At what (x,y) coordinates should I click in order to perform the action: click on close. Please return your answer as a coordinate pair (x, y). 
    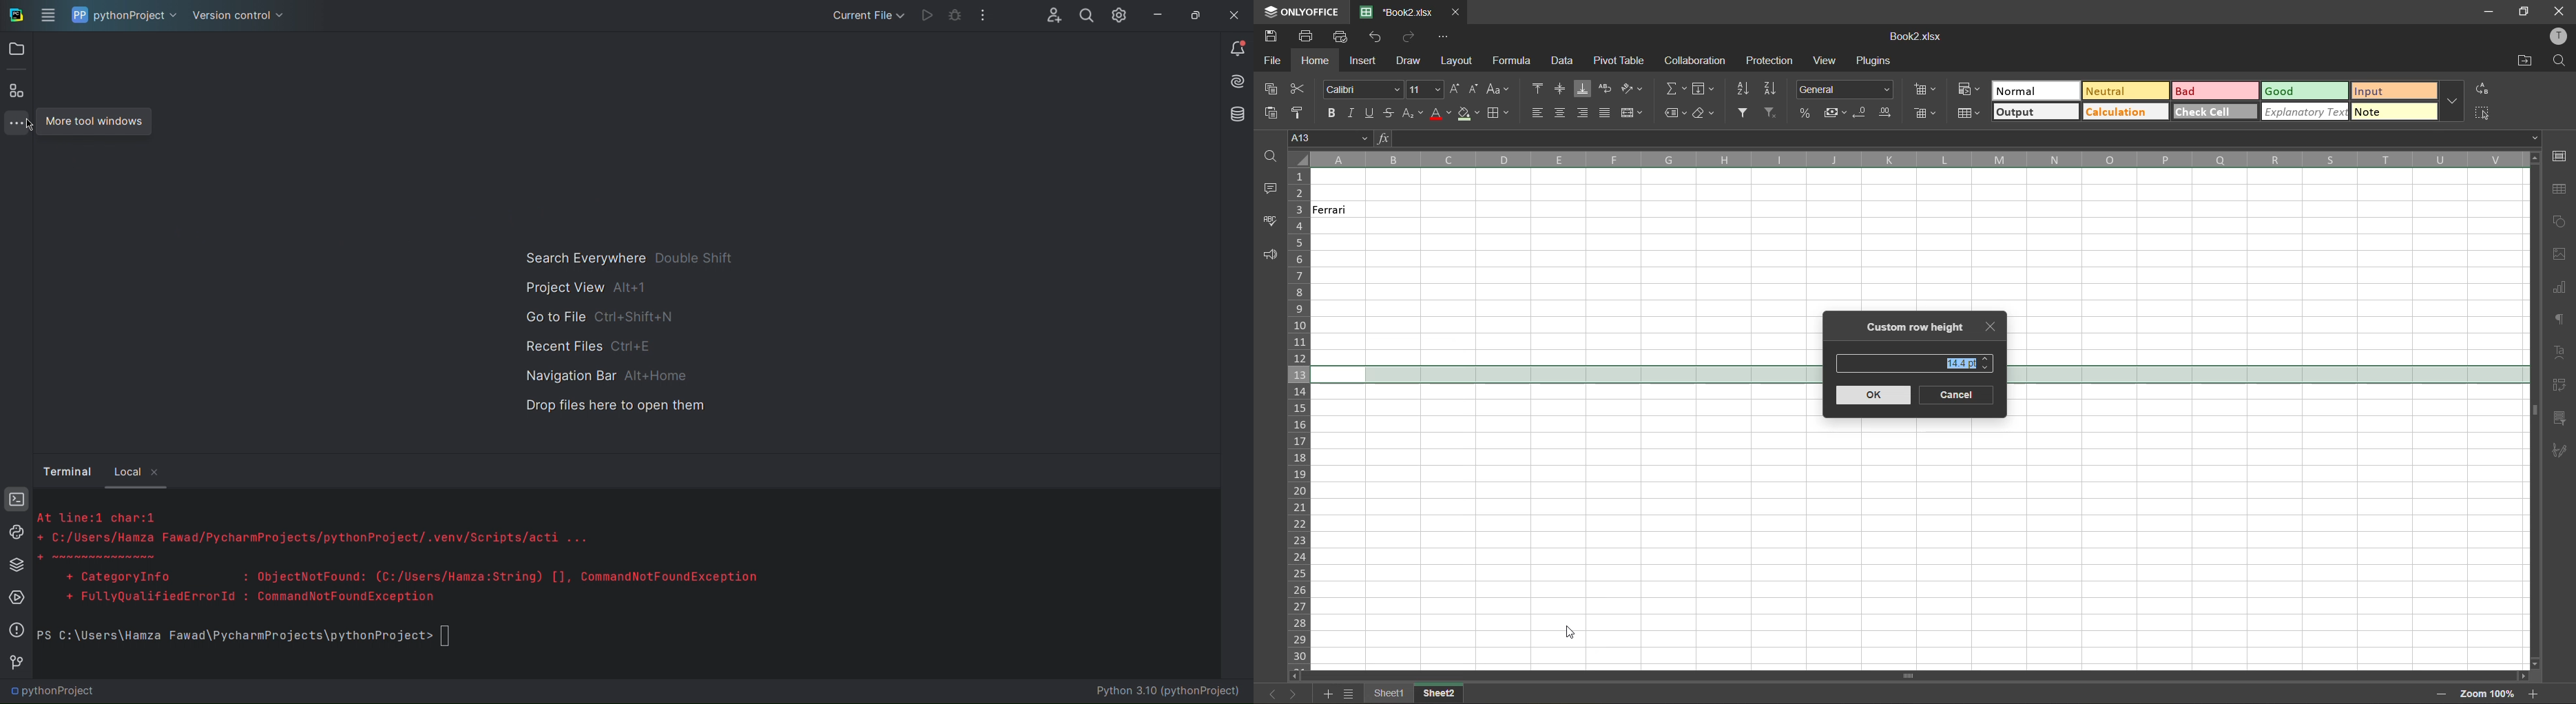
    Looking at the image, I should click on (1989, 328).